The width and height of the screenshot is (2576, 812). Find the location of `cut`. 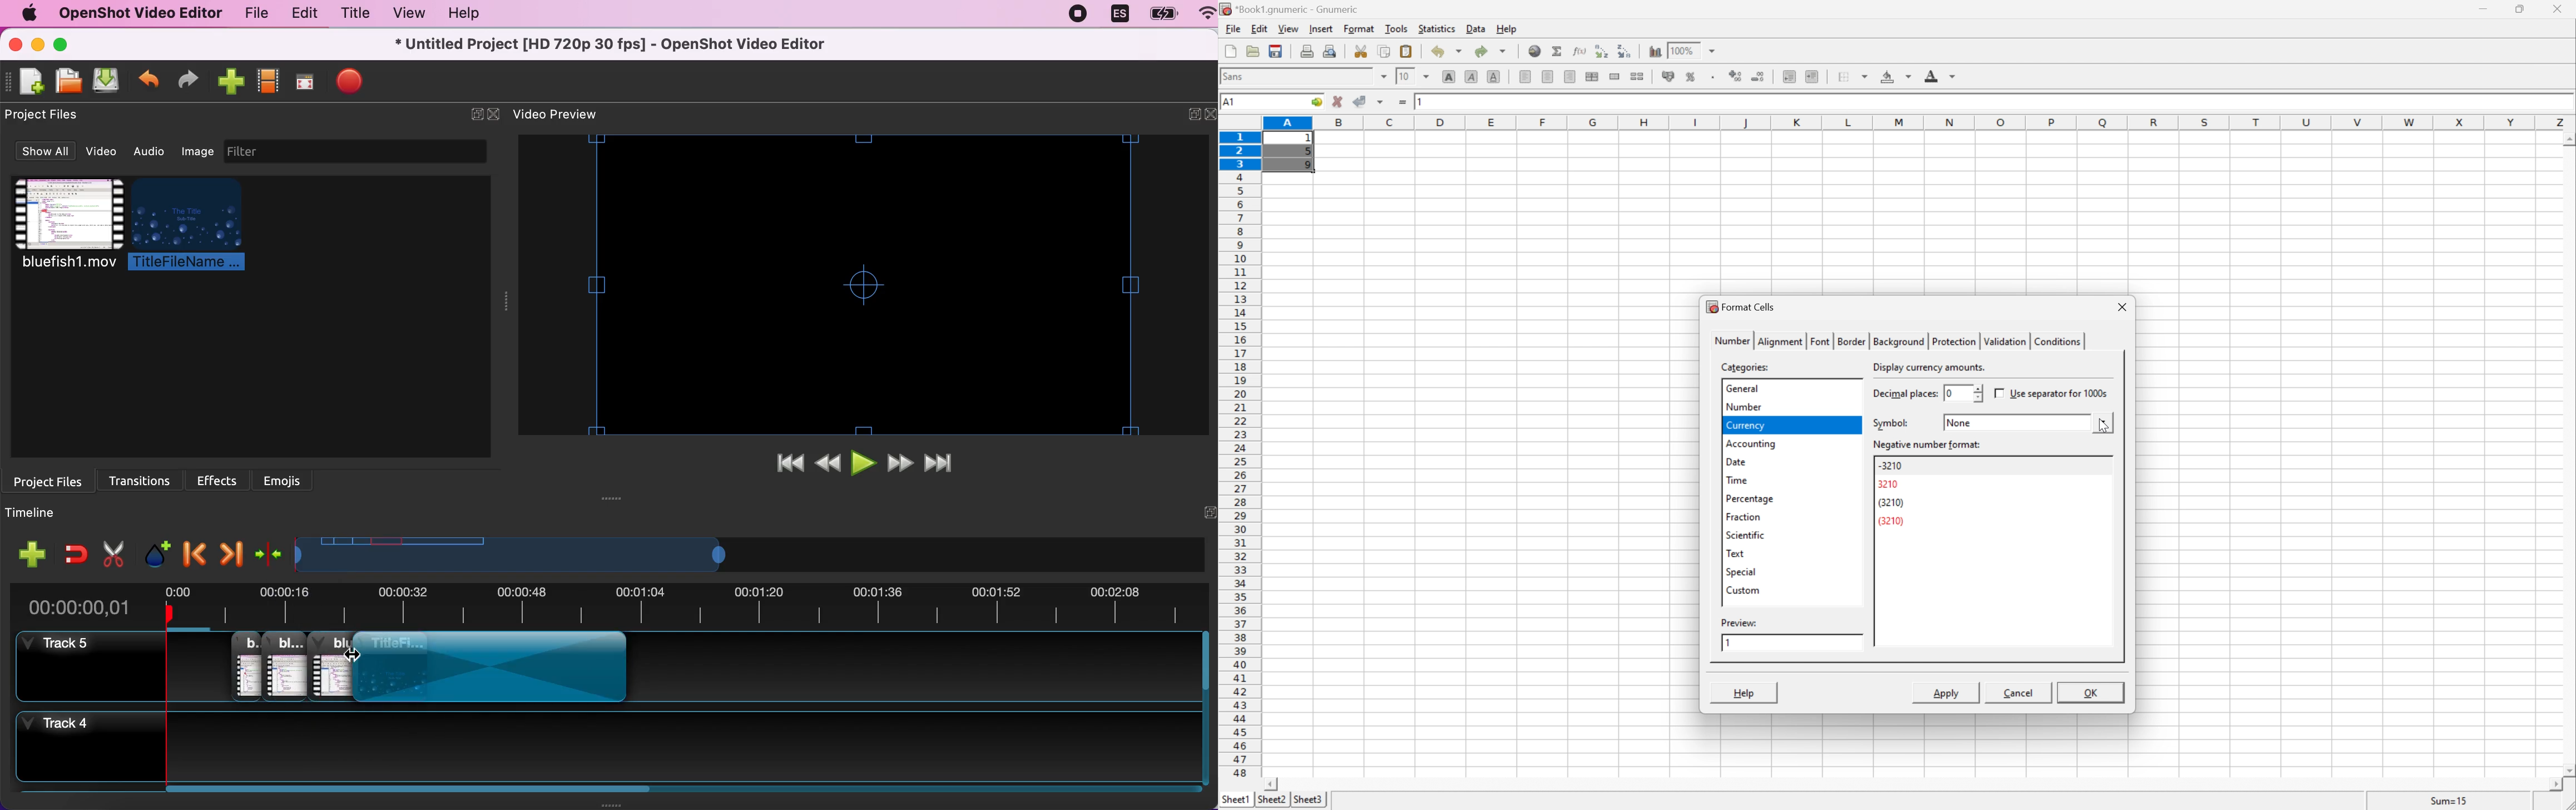

cut is located at coordinates (1361, 50).